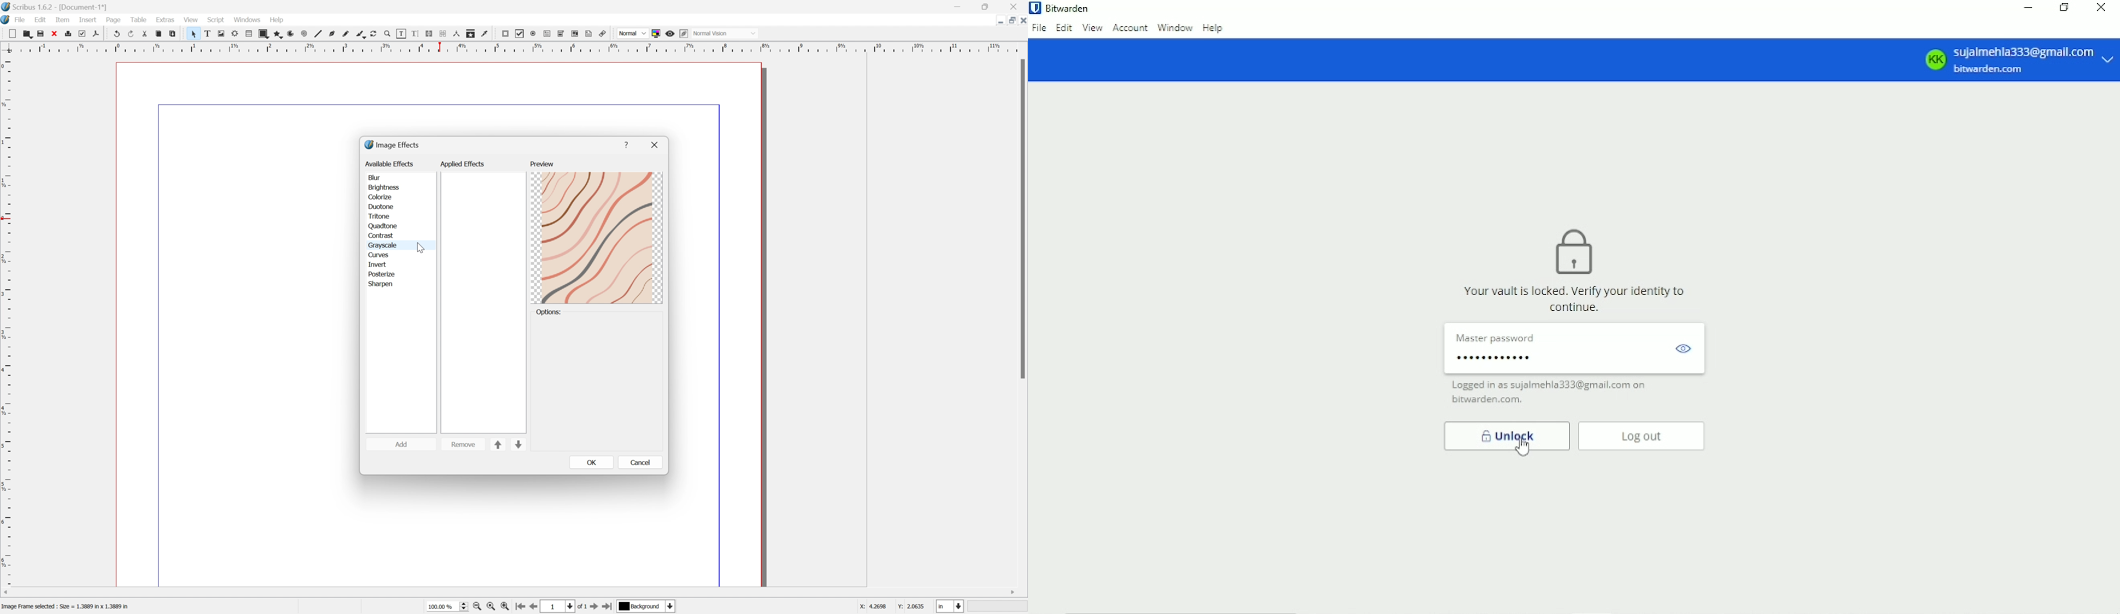 This screenshot has width=2128, height=616. What do you see at coordinates (1065, 28) in the screenshot?
I see `Edit` at bounding box center [1065, 28].